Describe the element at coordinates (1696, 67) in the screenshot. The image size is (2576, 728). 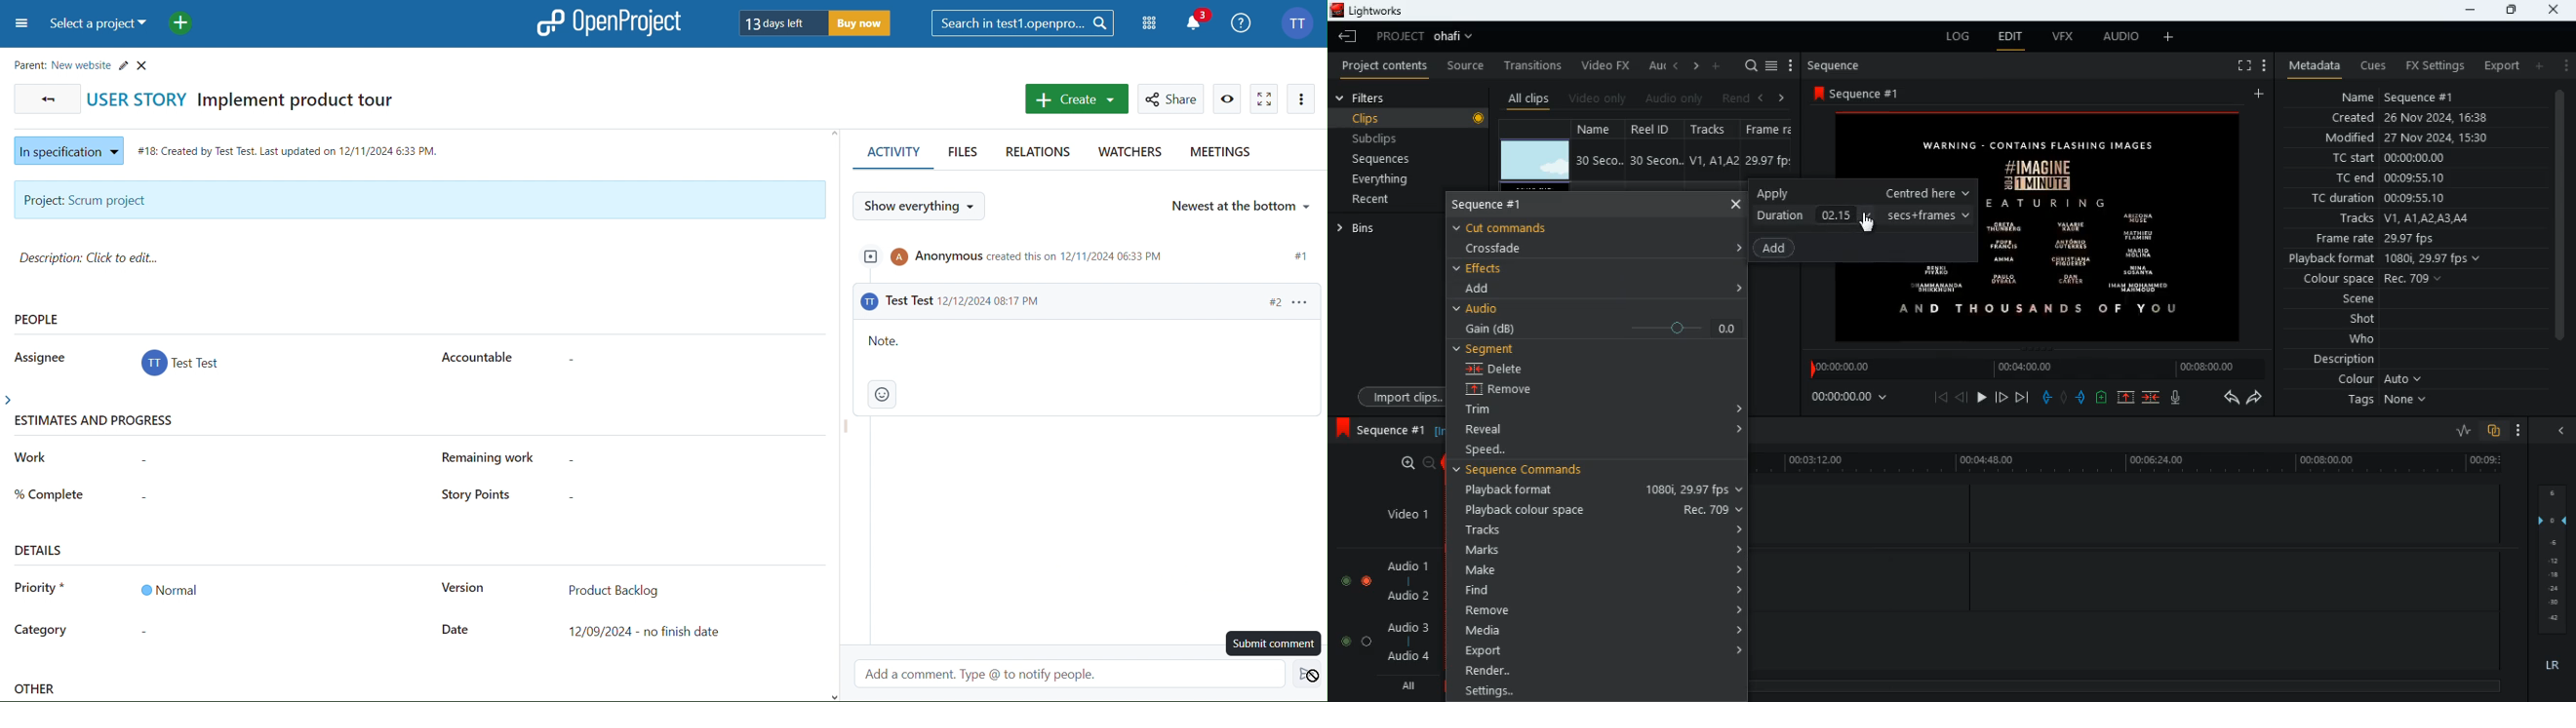
I see `right` at that location.